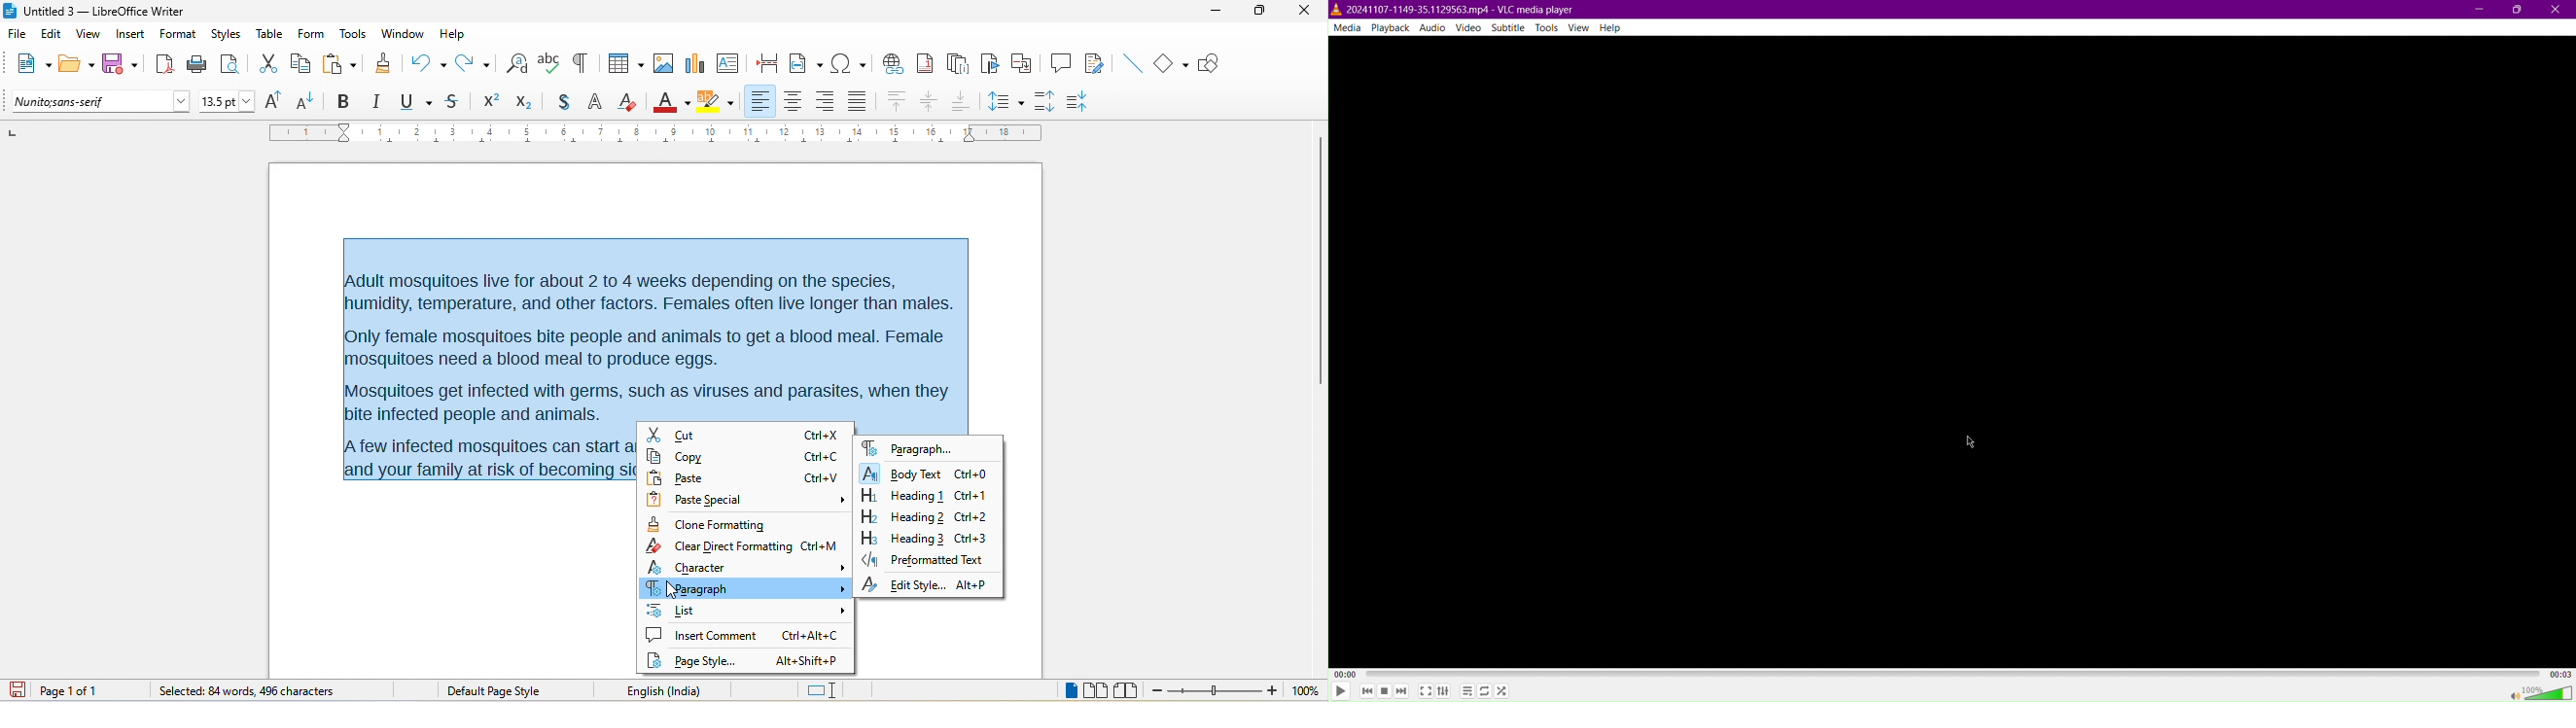 This screenshot has width=2576, height=728. What do you see at coordinates (1005, 99) in the screenshot?
I see `set line spacing` at bounding box center [1005, 99].